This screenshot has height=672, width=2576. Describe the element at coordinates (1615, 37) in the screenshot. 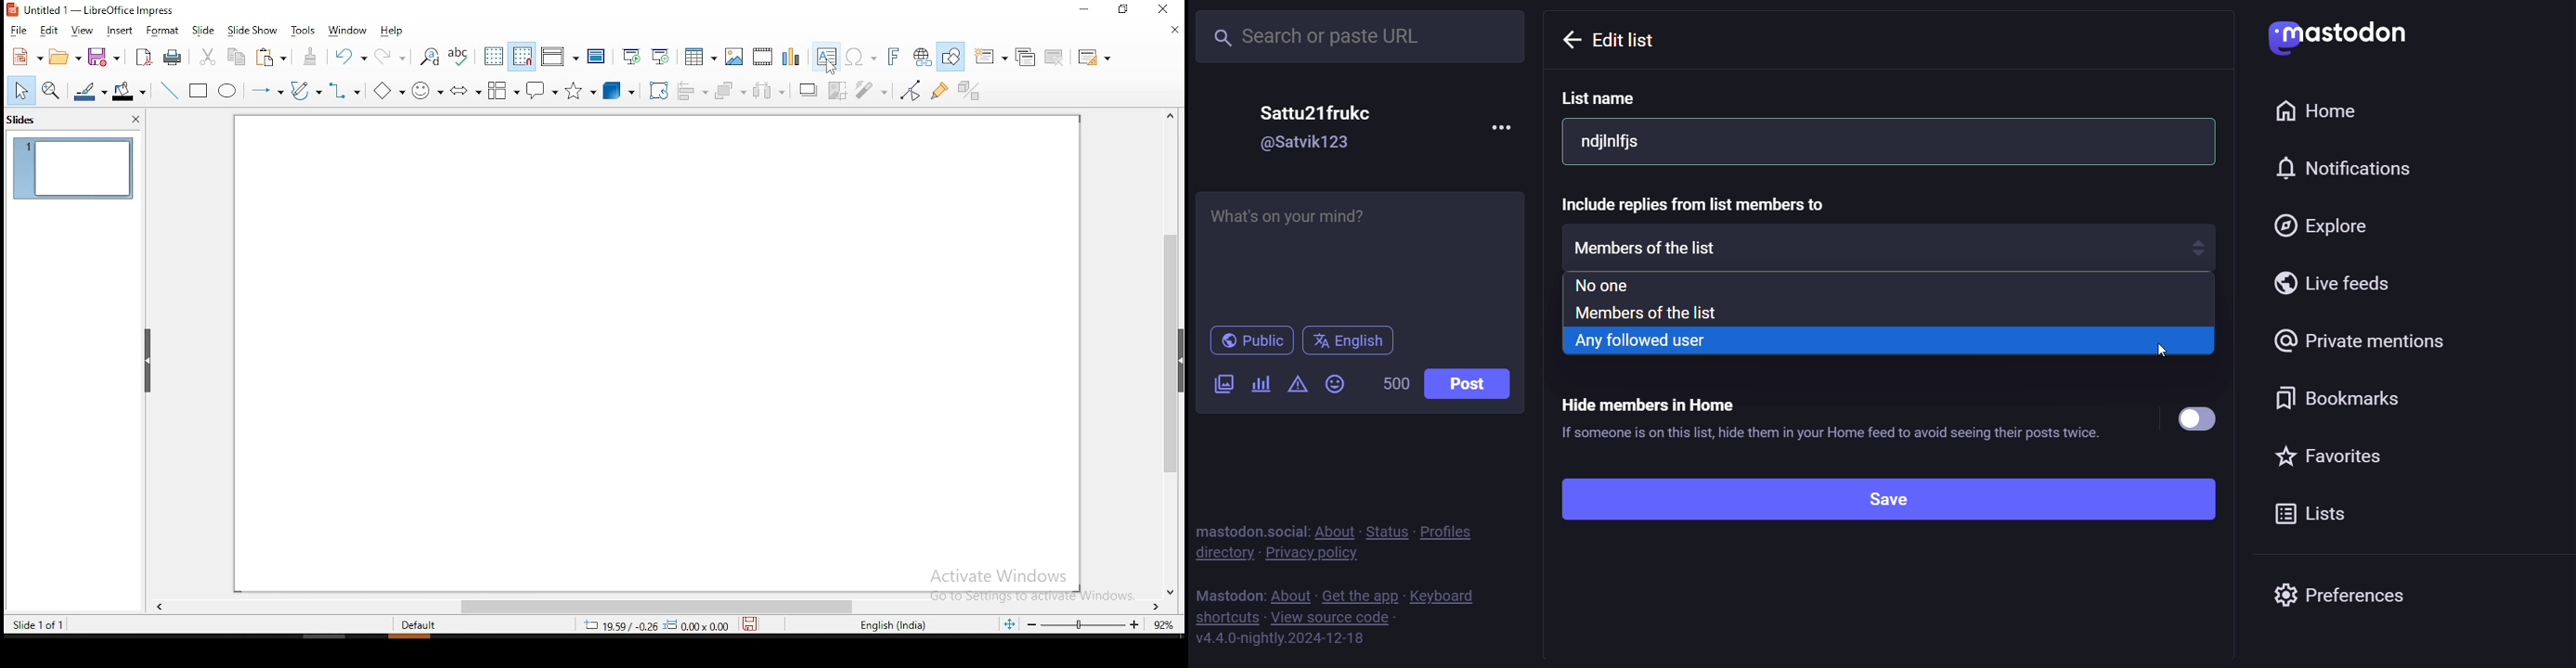

I see `Edit list` at that location.